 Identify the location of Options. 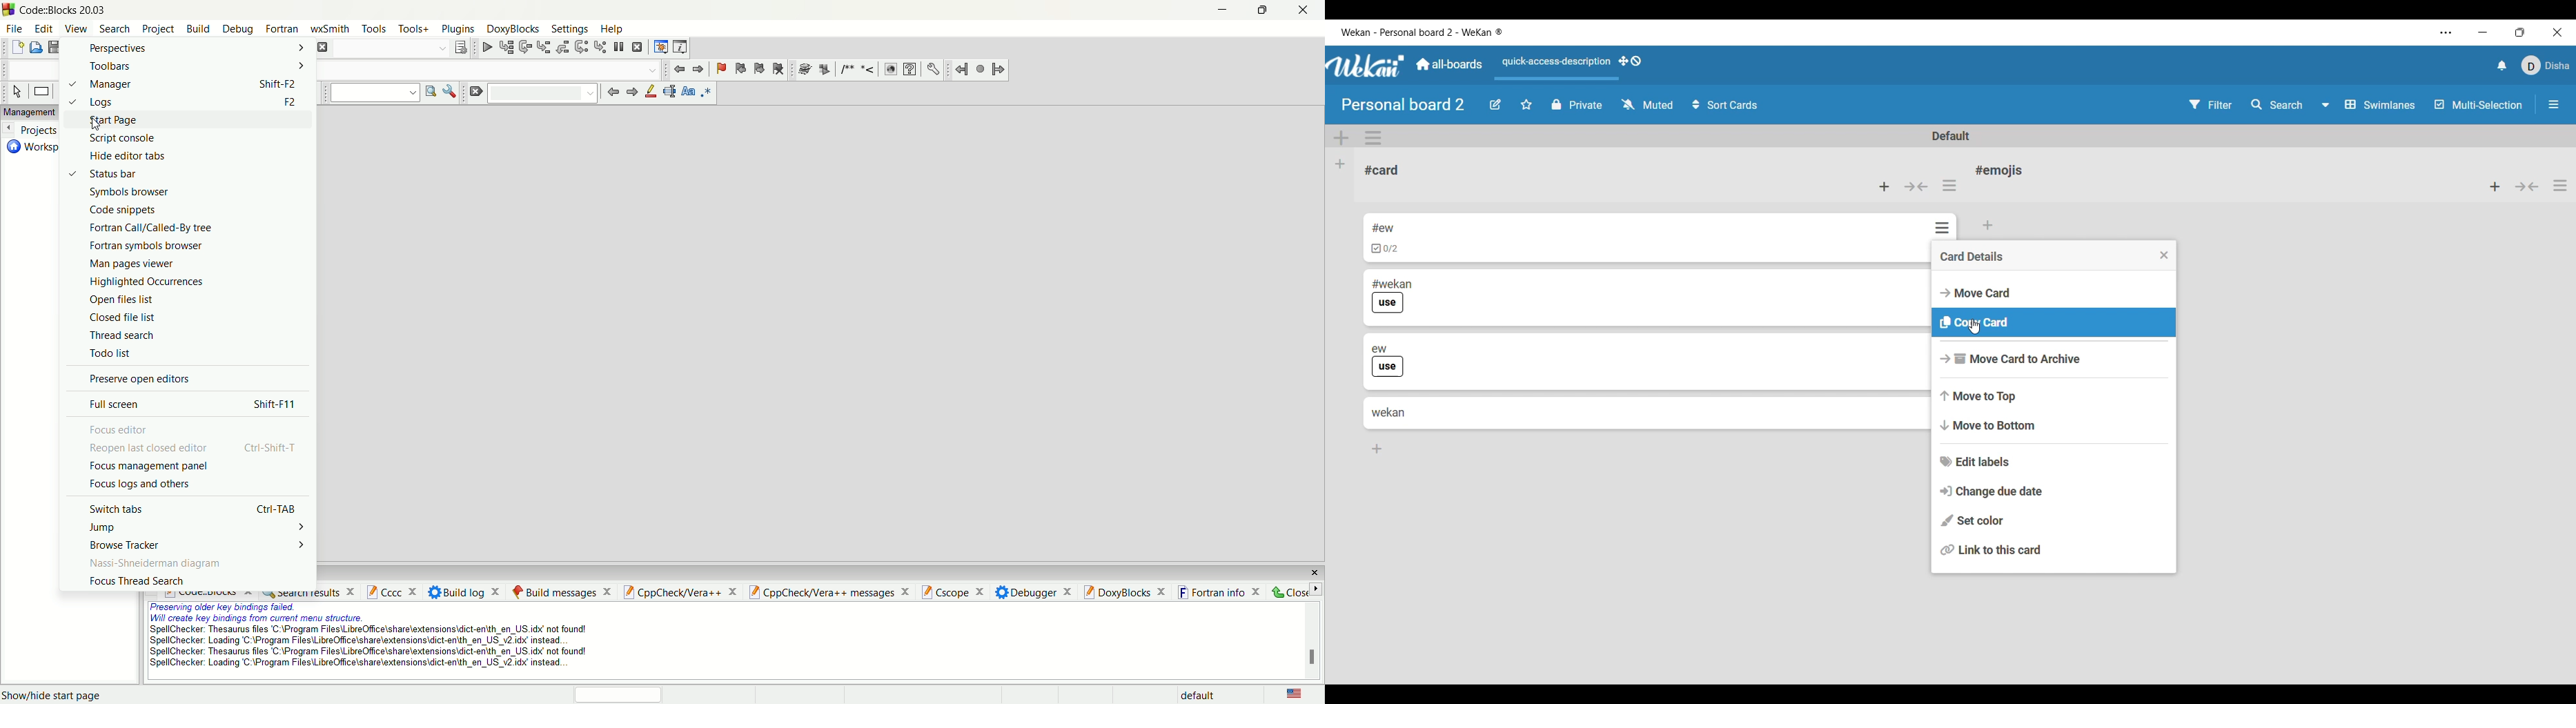
(1945, 226).